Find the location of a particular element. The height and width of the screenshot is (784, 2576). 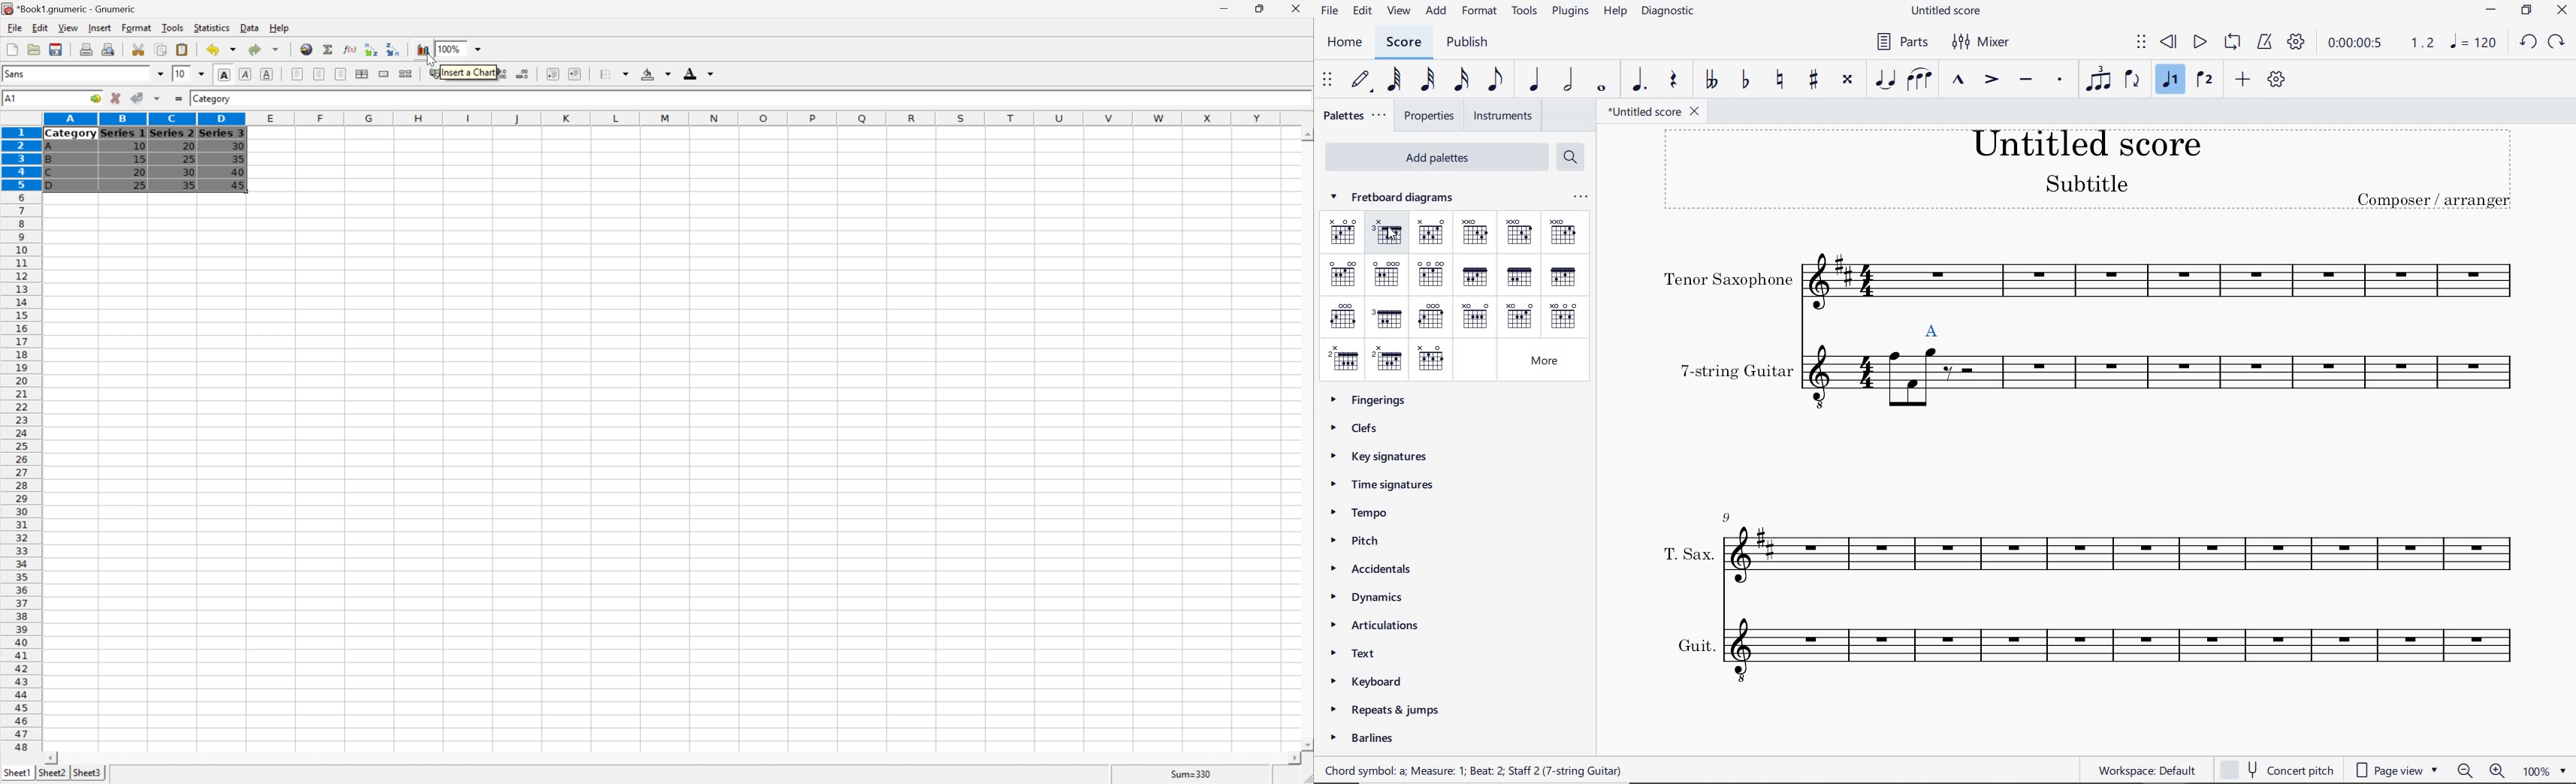

selected chord is located at coordinates (1933, 328).